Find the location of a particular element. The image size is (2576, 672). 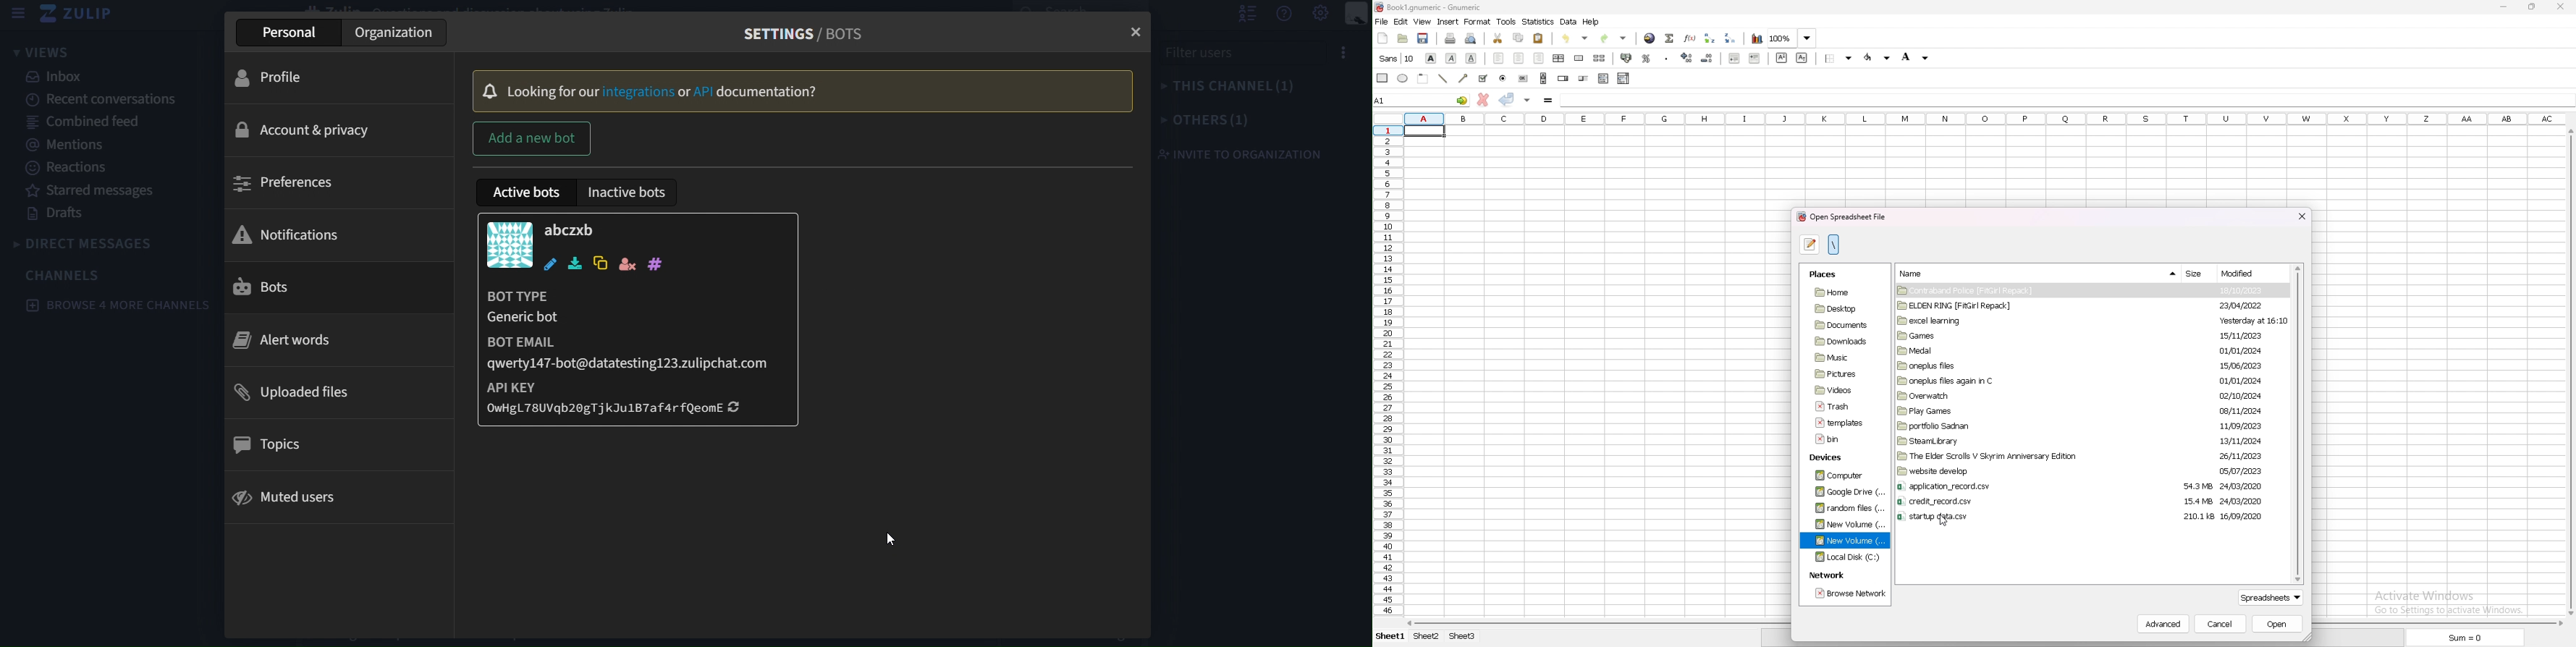

scroll bar is located at coordinates (2298, 424).